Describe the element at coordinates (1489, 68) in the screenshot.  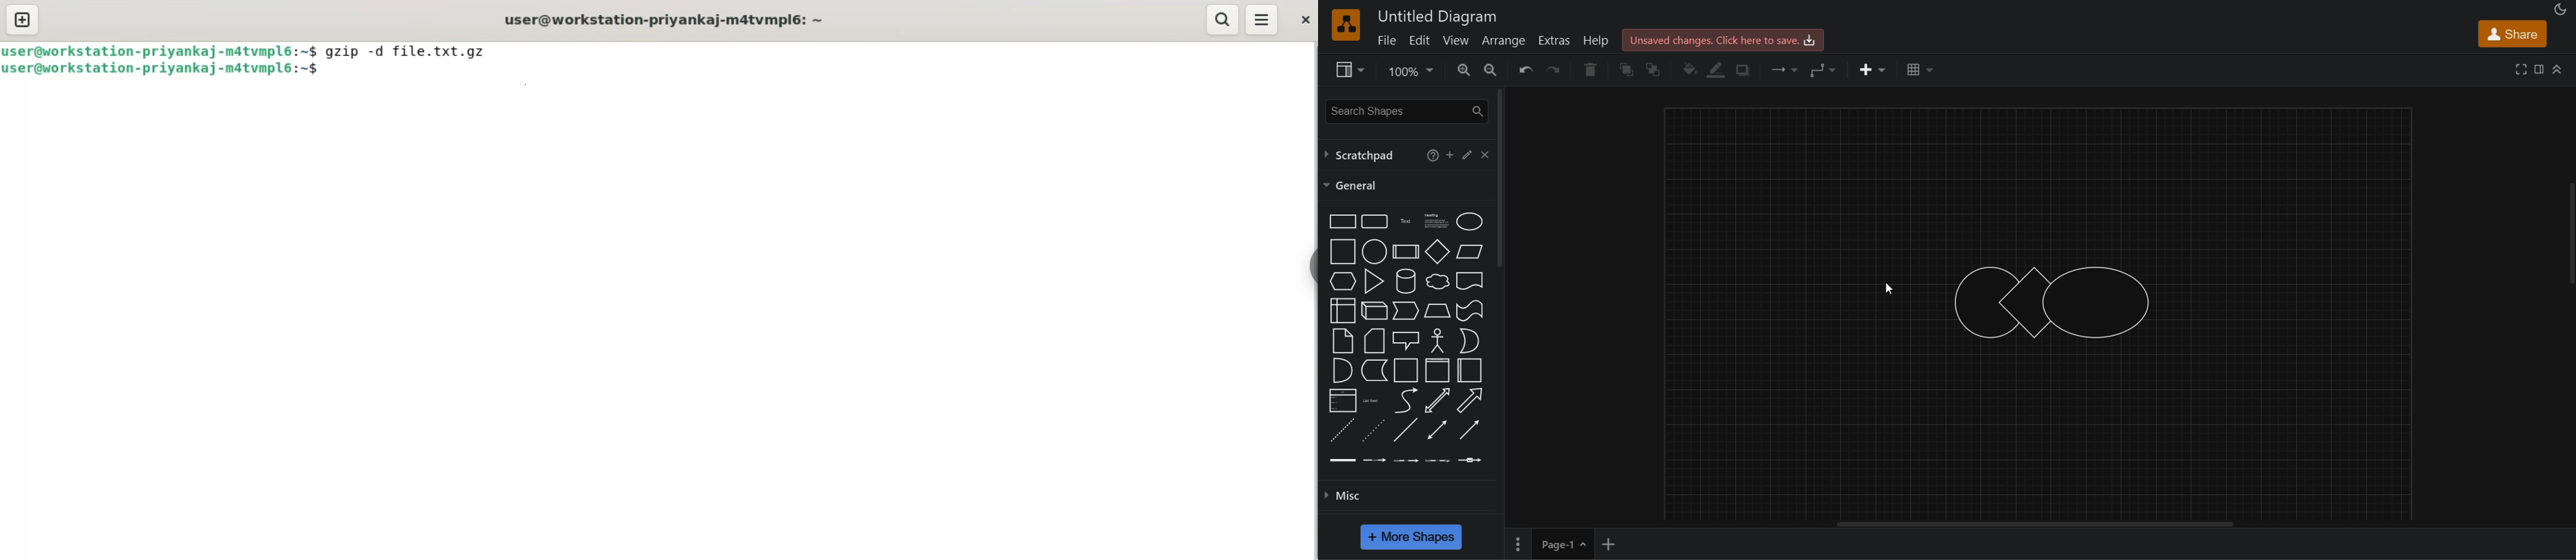
I see `zoom out` at that location.